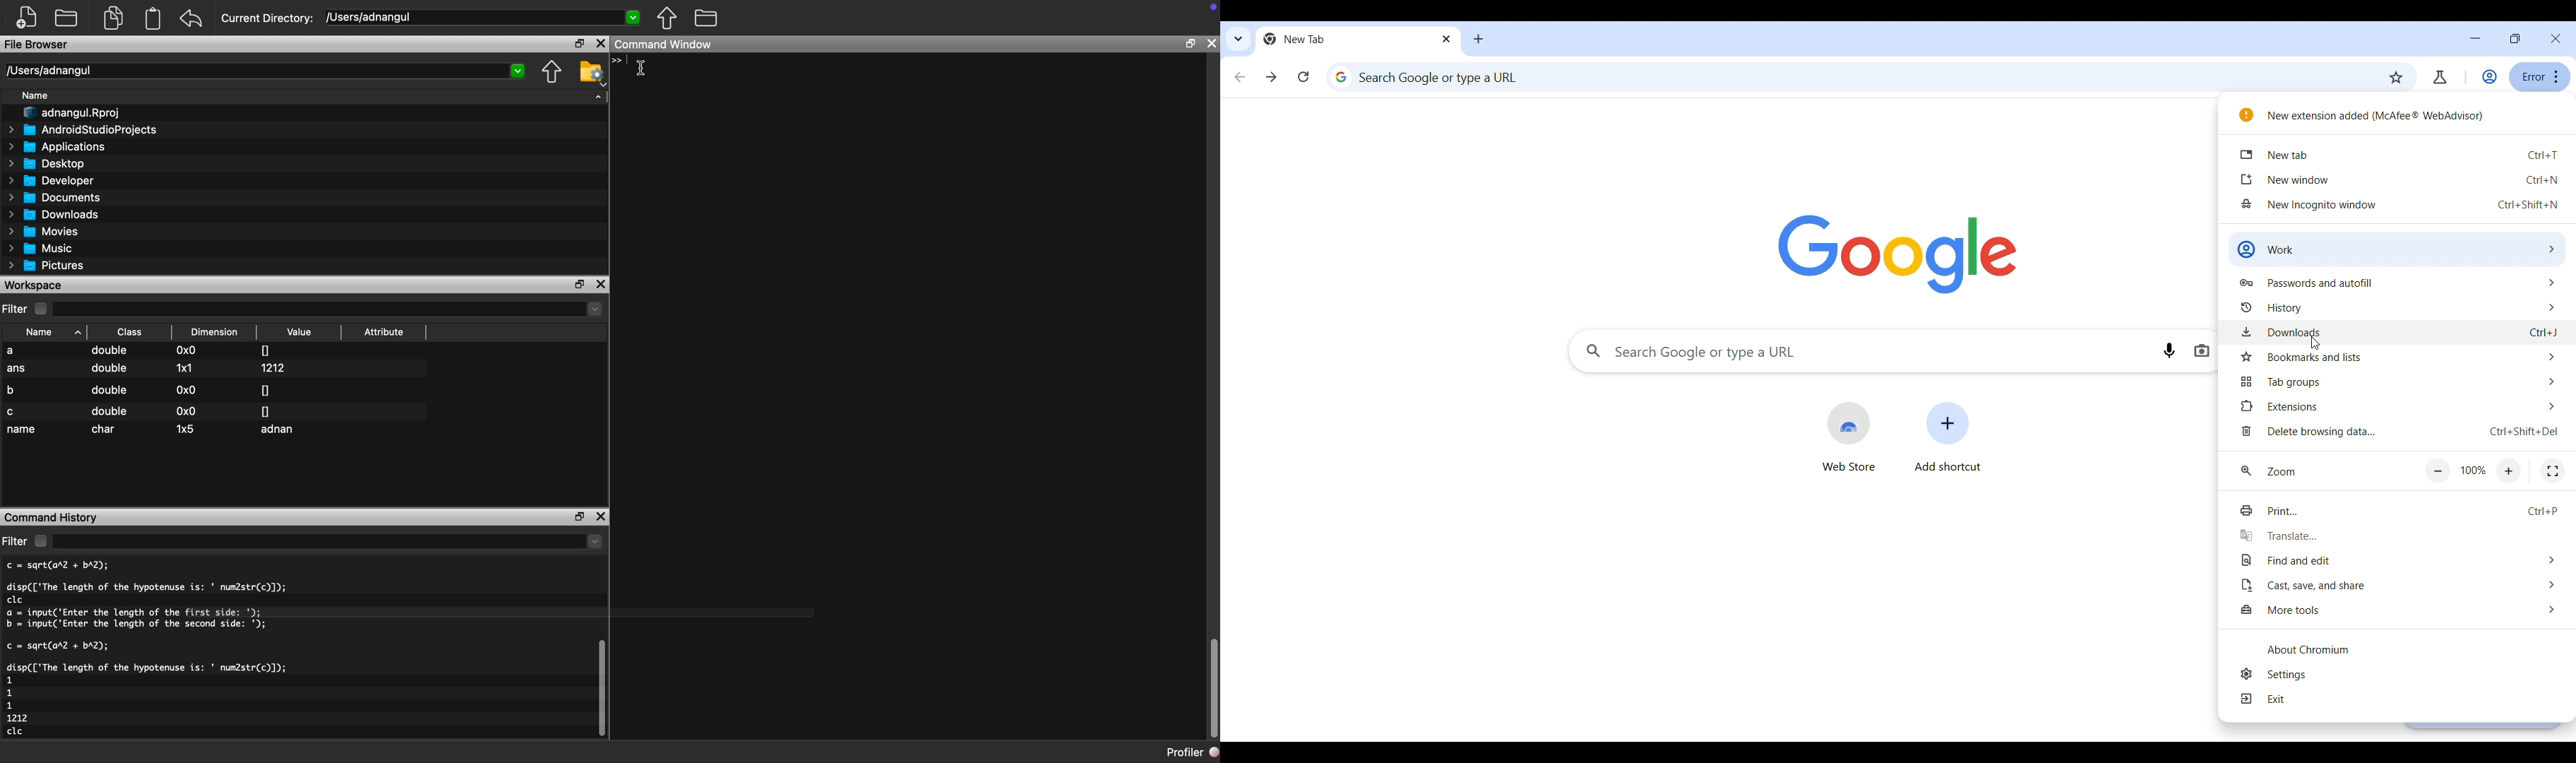 Image resolution: width=2576 pixels, height=784 pixels. I want to click on ans, so click(17, 370).